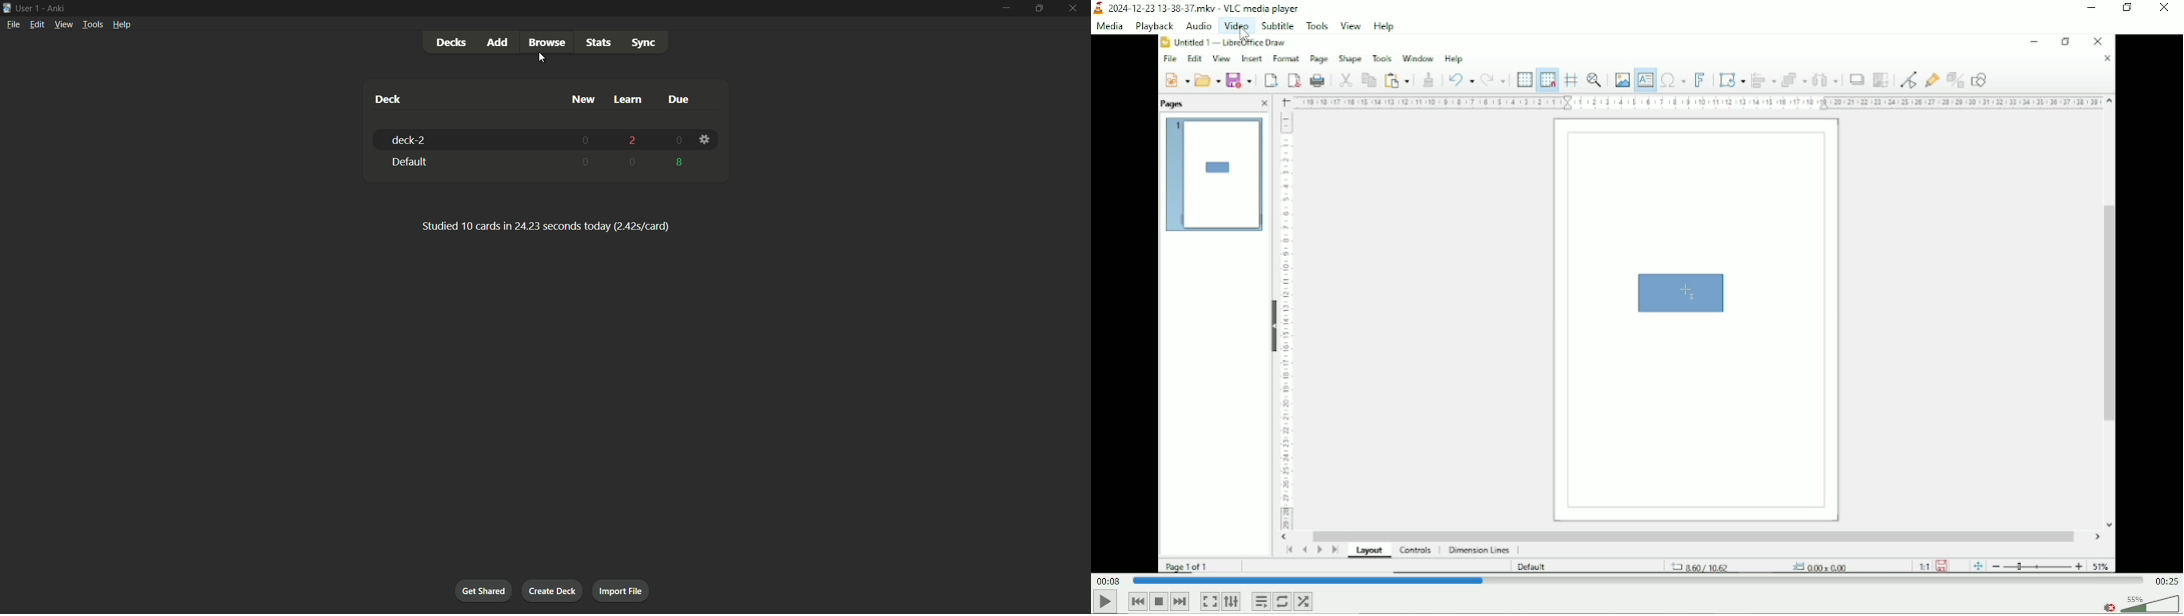  What do you see at coordinates (410, 141) in the screenshot?
I see `deck two` at bounding box center [410, 141].